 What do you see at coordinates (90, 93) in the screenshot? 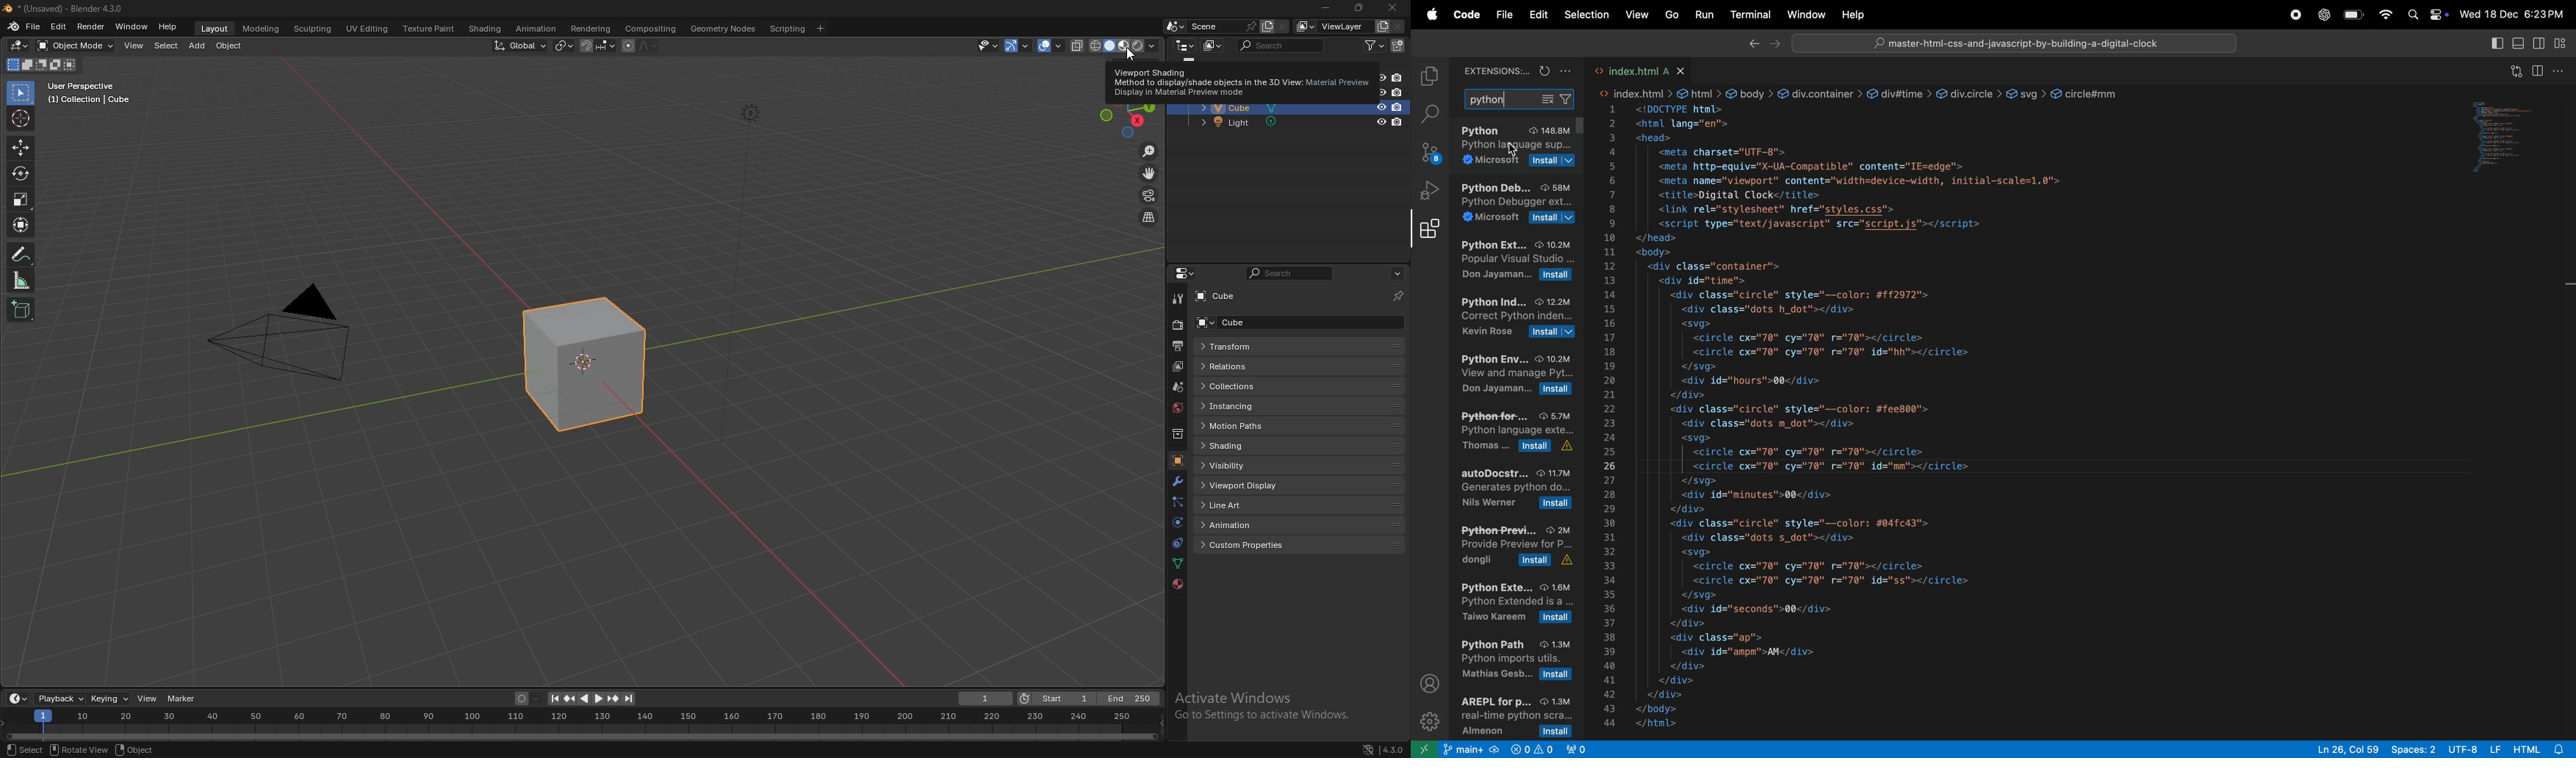
I see `info` at bounding box center [90, 93].